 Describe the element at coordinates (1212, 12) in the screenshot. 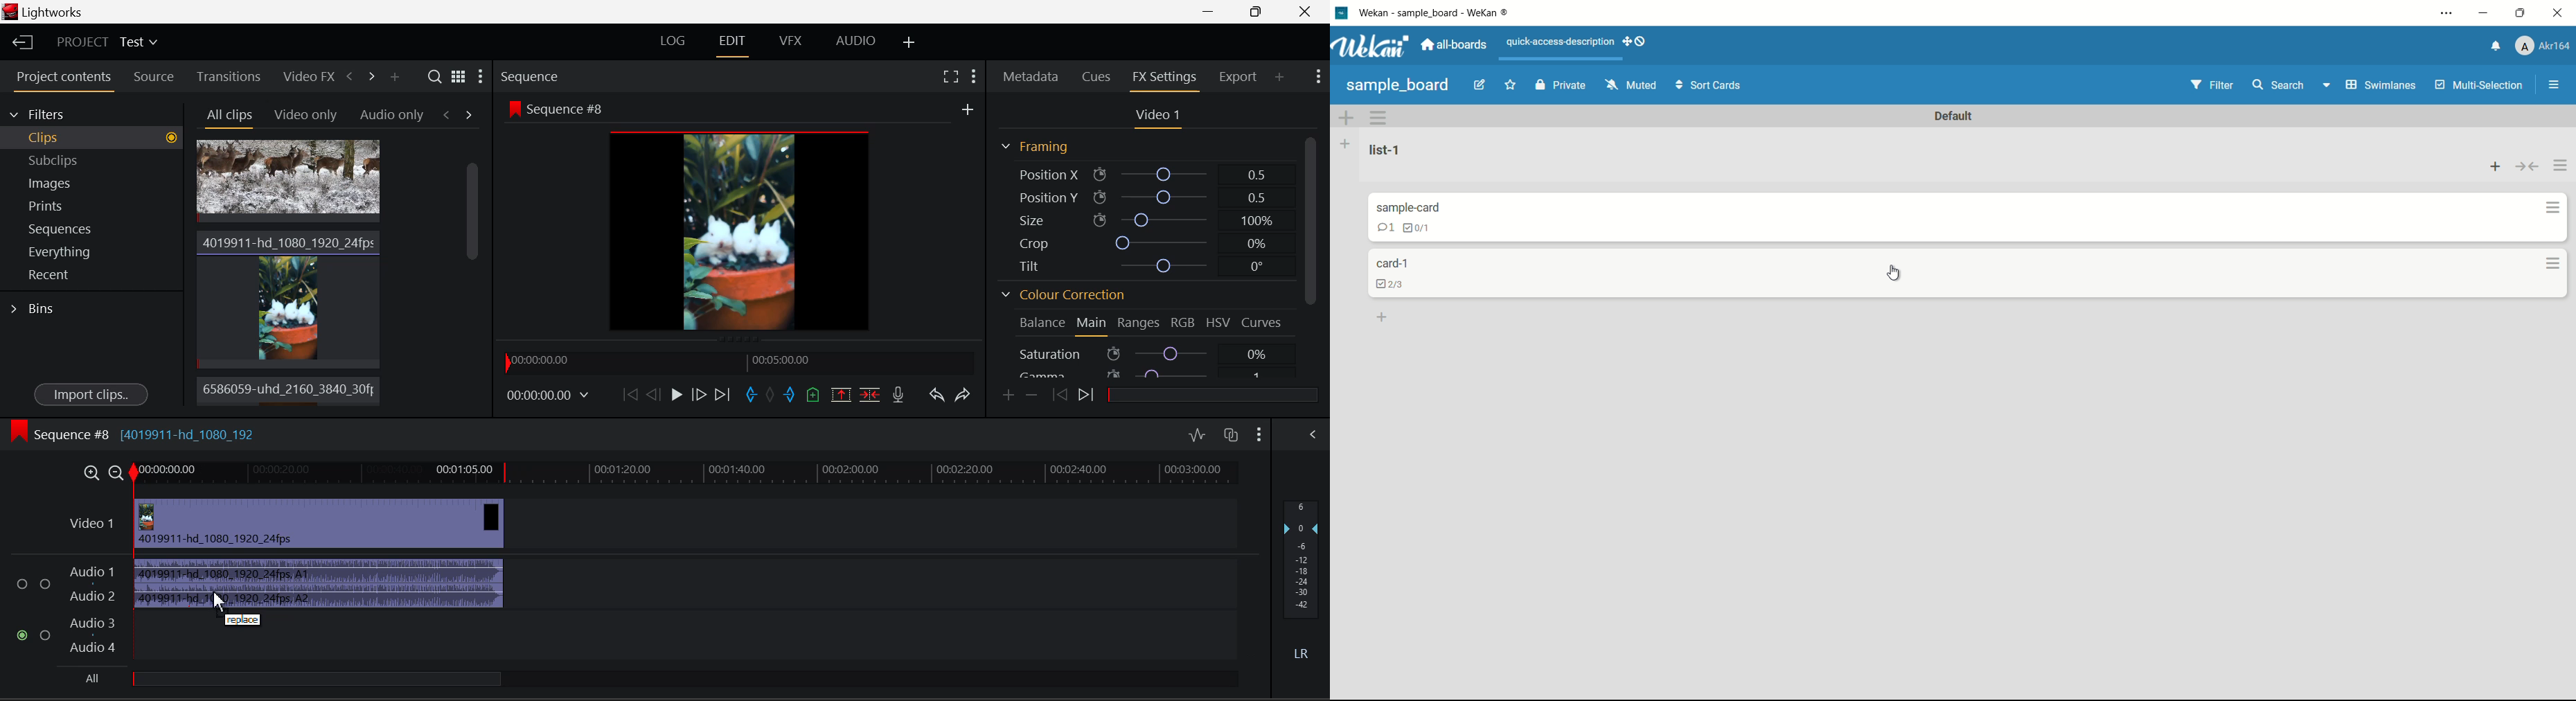

I see `Restore Down` at that location.